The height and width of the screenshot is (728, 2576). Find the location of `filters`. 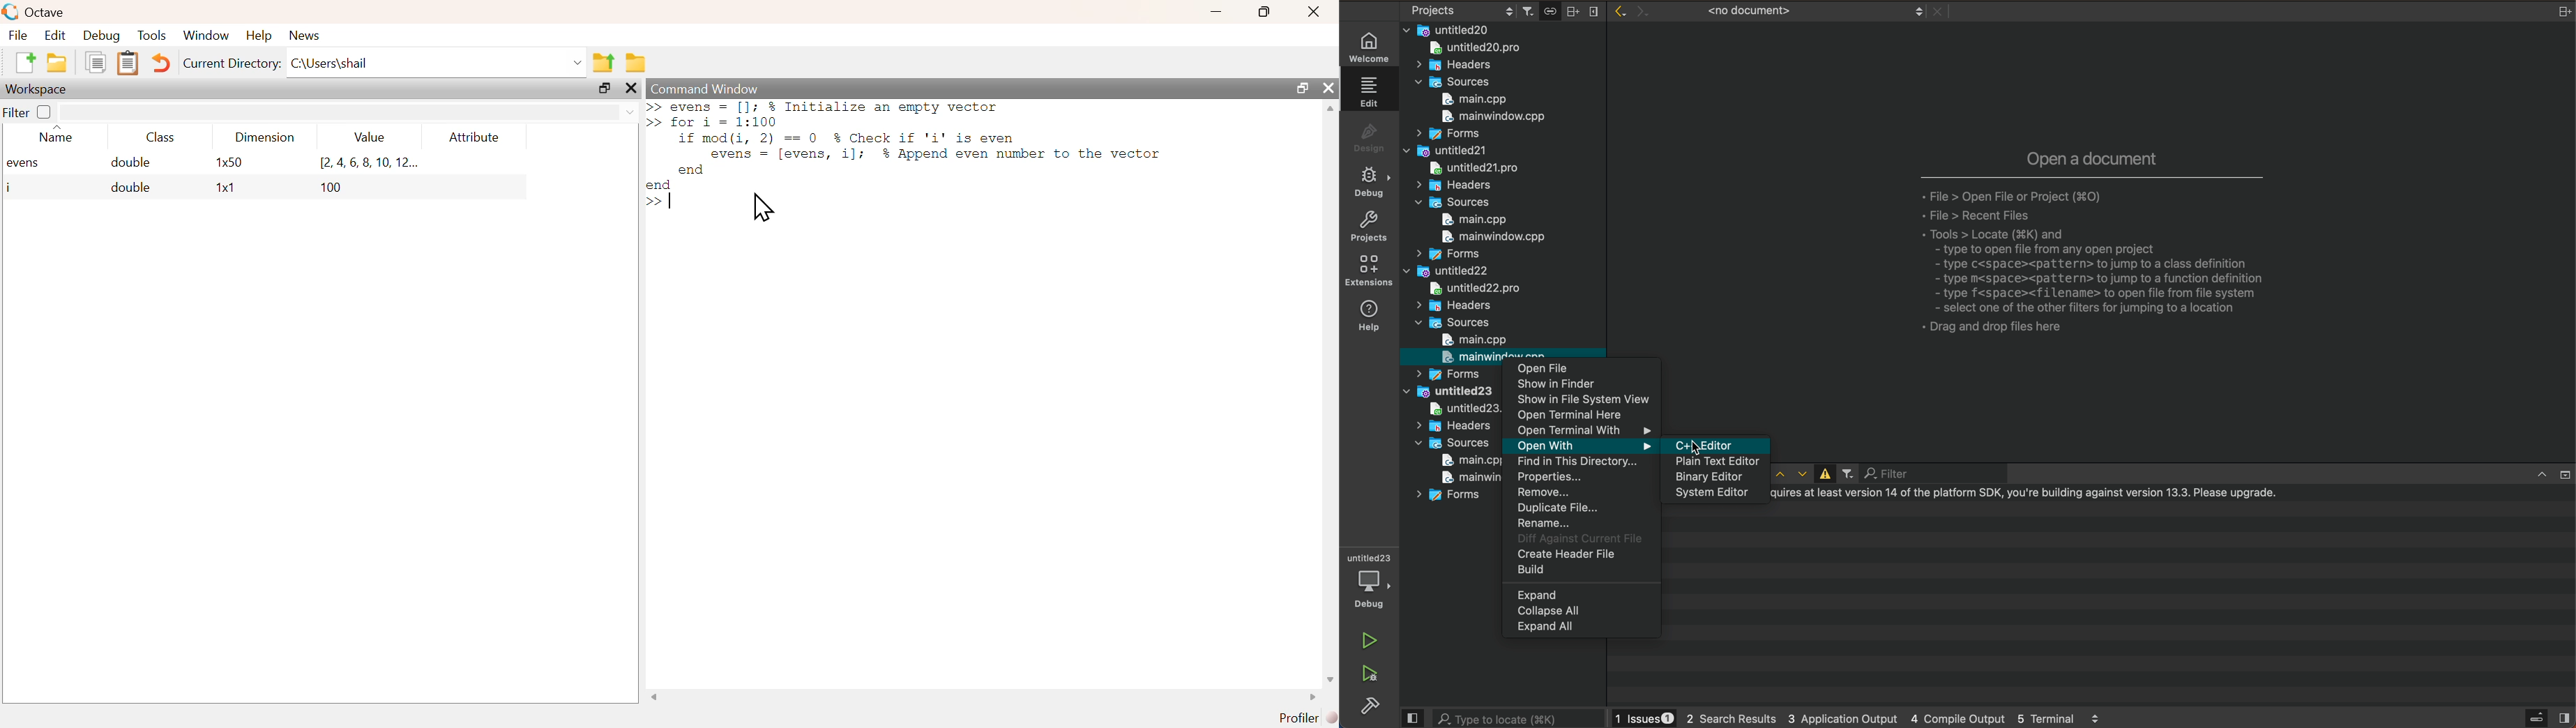

filters is located at coordinates (1530, 10).